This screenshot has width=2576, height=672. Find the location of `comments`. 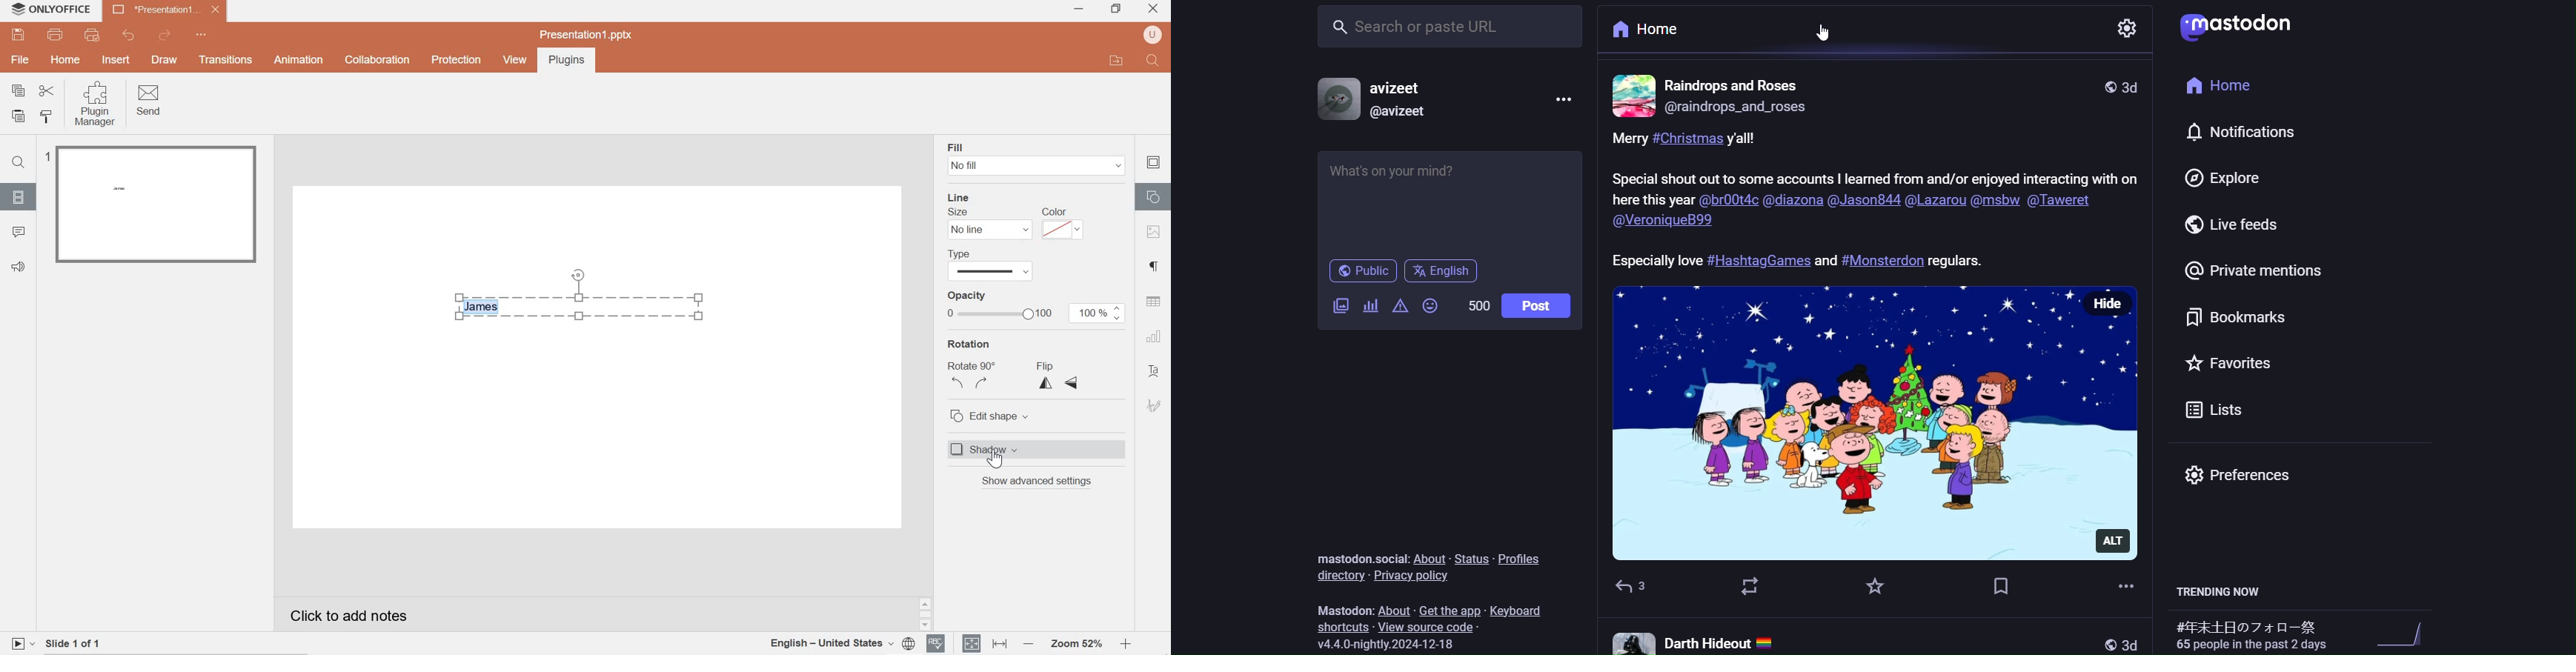

comments is located at coordinates (20, 233).